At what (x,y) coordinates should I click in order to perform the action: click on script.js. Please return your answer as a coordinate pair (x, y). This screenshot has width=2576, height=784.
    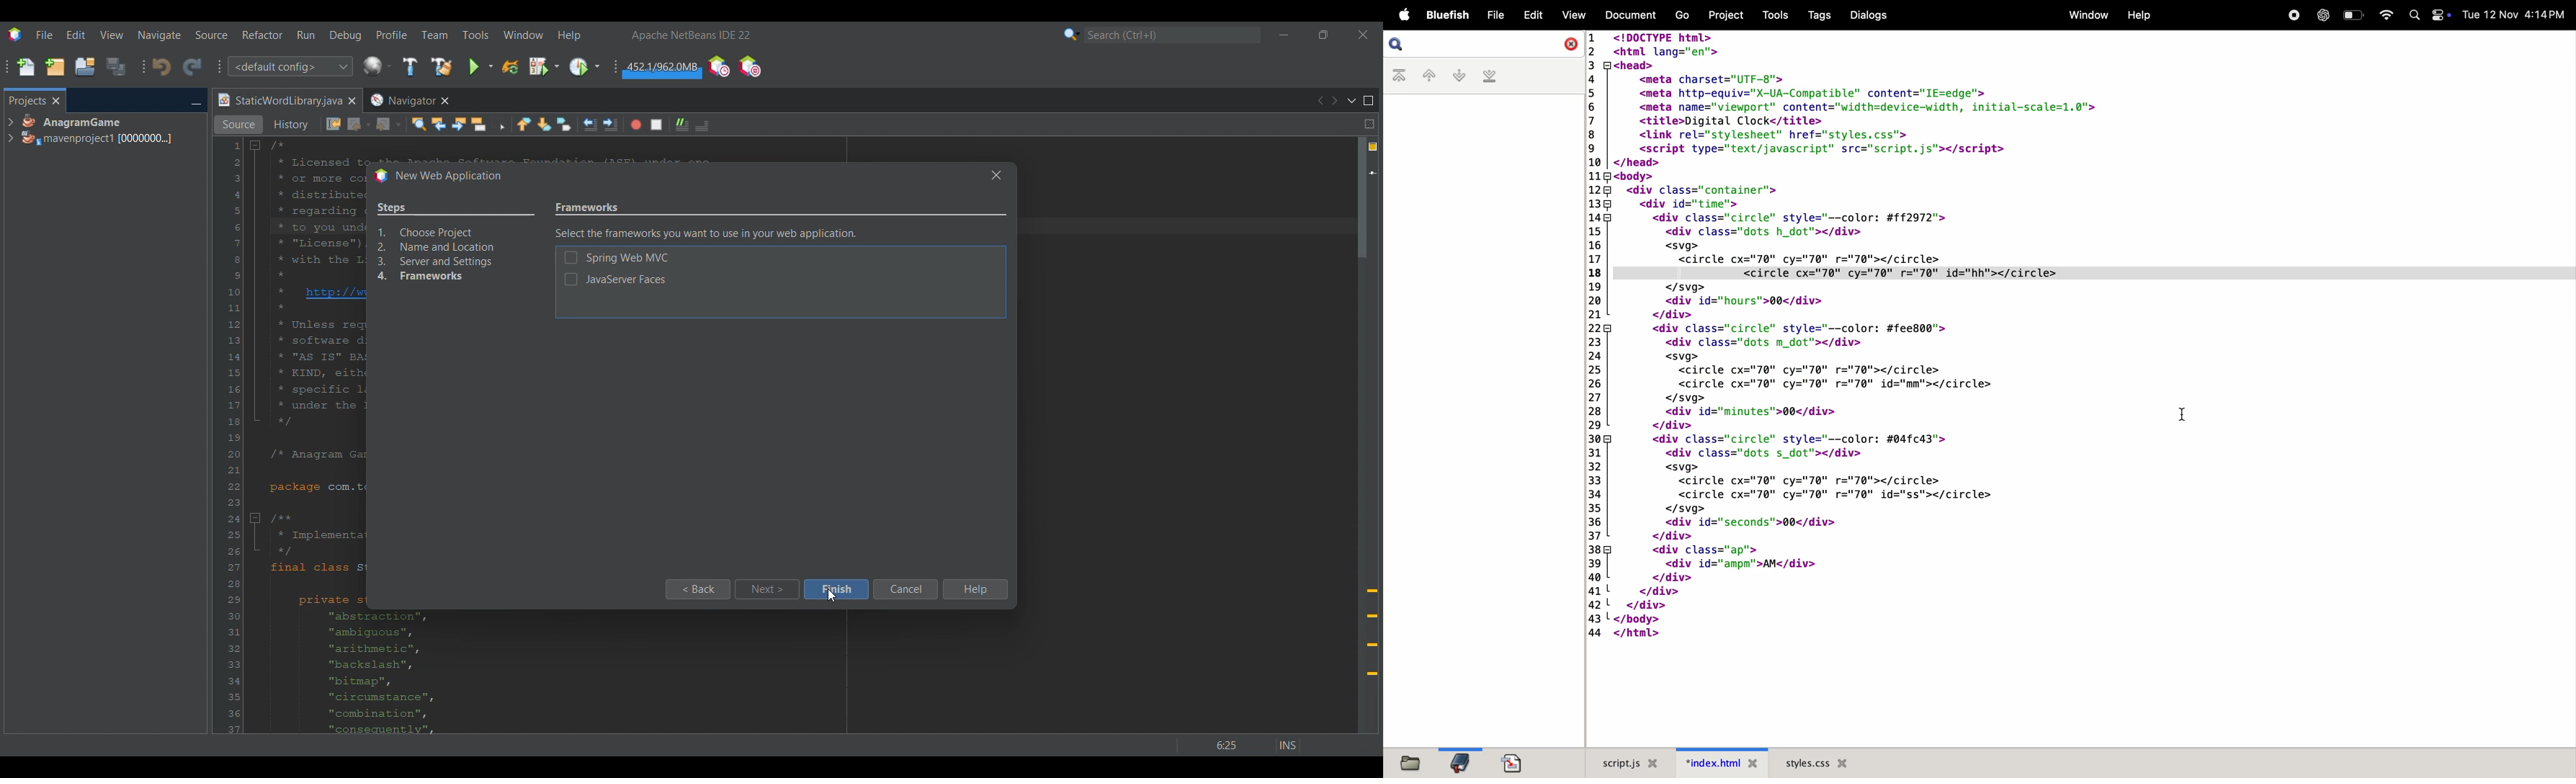
    Looking at the image, I should click on (1629, 762).